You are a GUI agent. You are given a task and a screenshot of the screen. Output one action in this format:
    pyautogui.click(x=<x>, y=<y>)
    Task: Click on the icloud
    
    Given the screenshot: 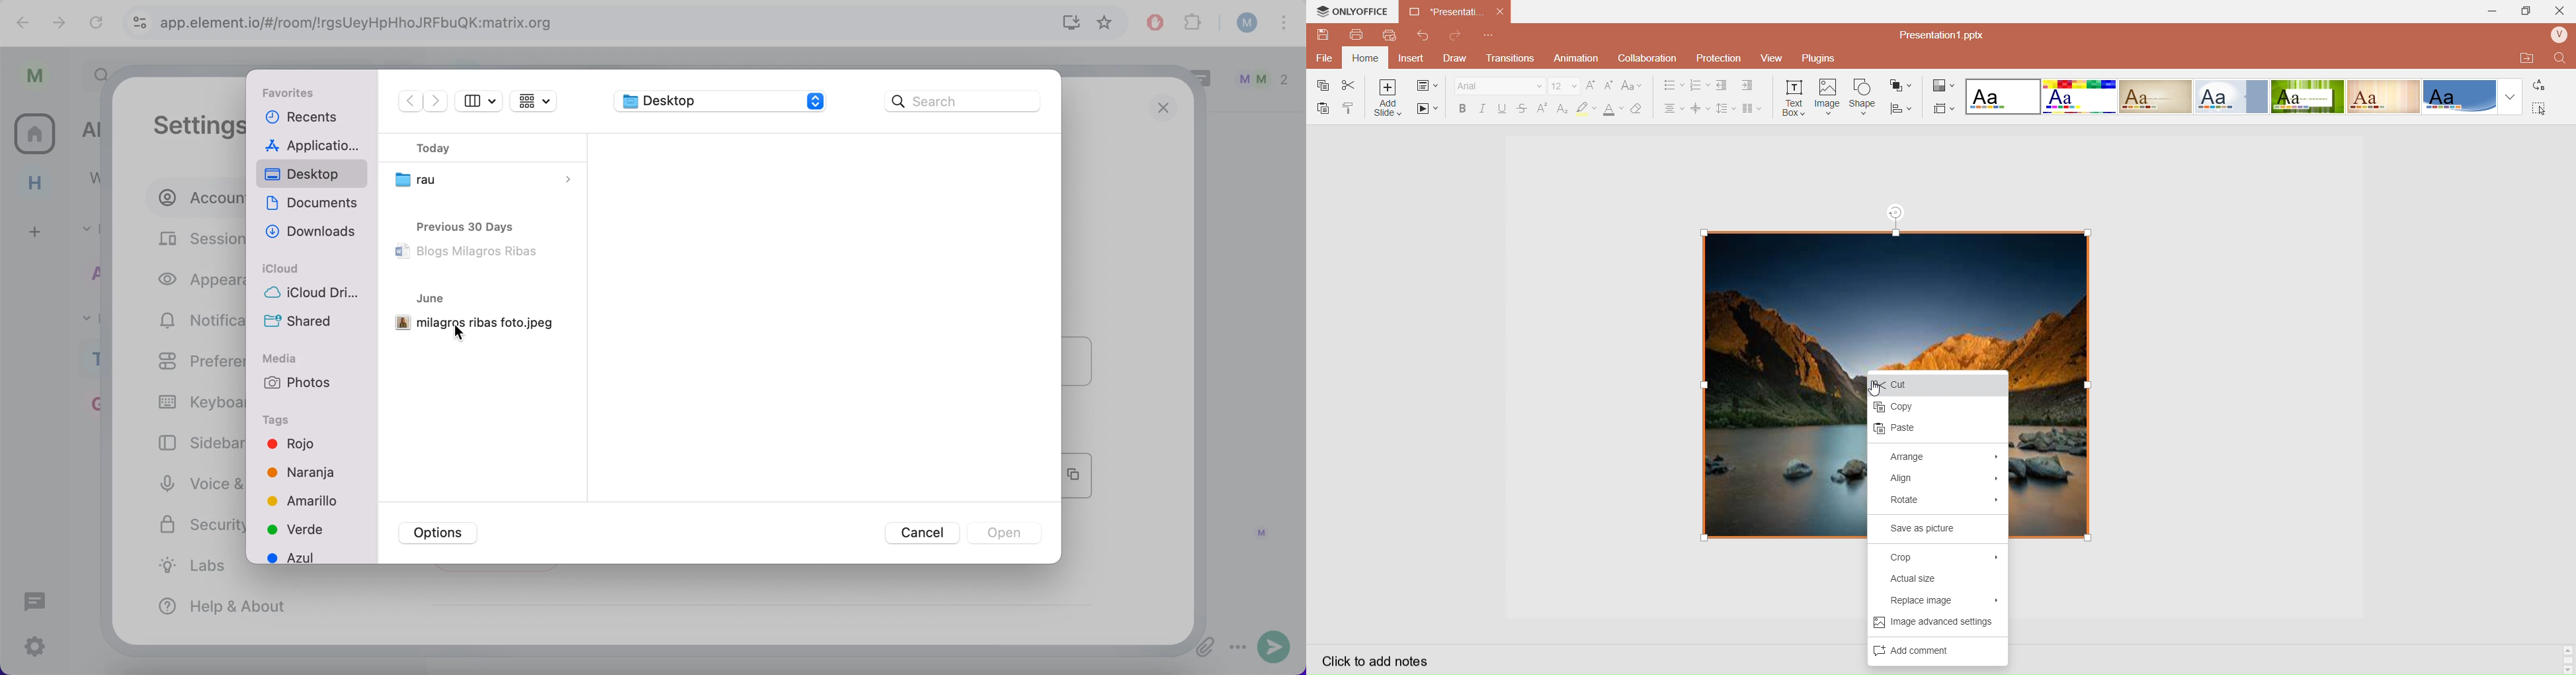 What is the action you would take?
    pyautogui.click(x=289, y=268)
    